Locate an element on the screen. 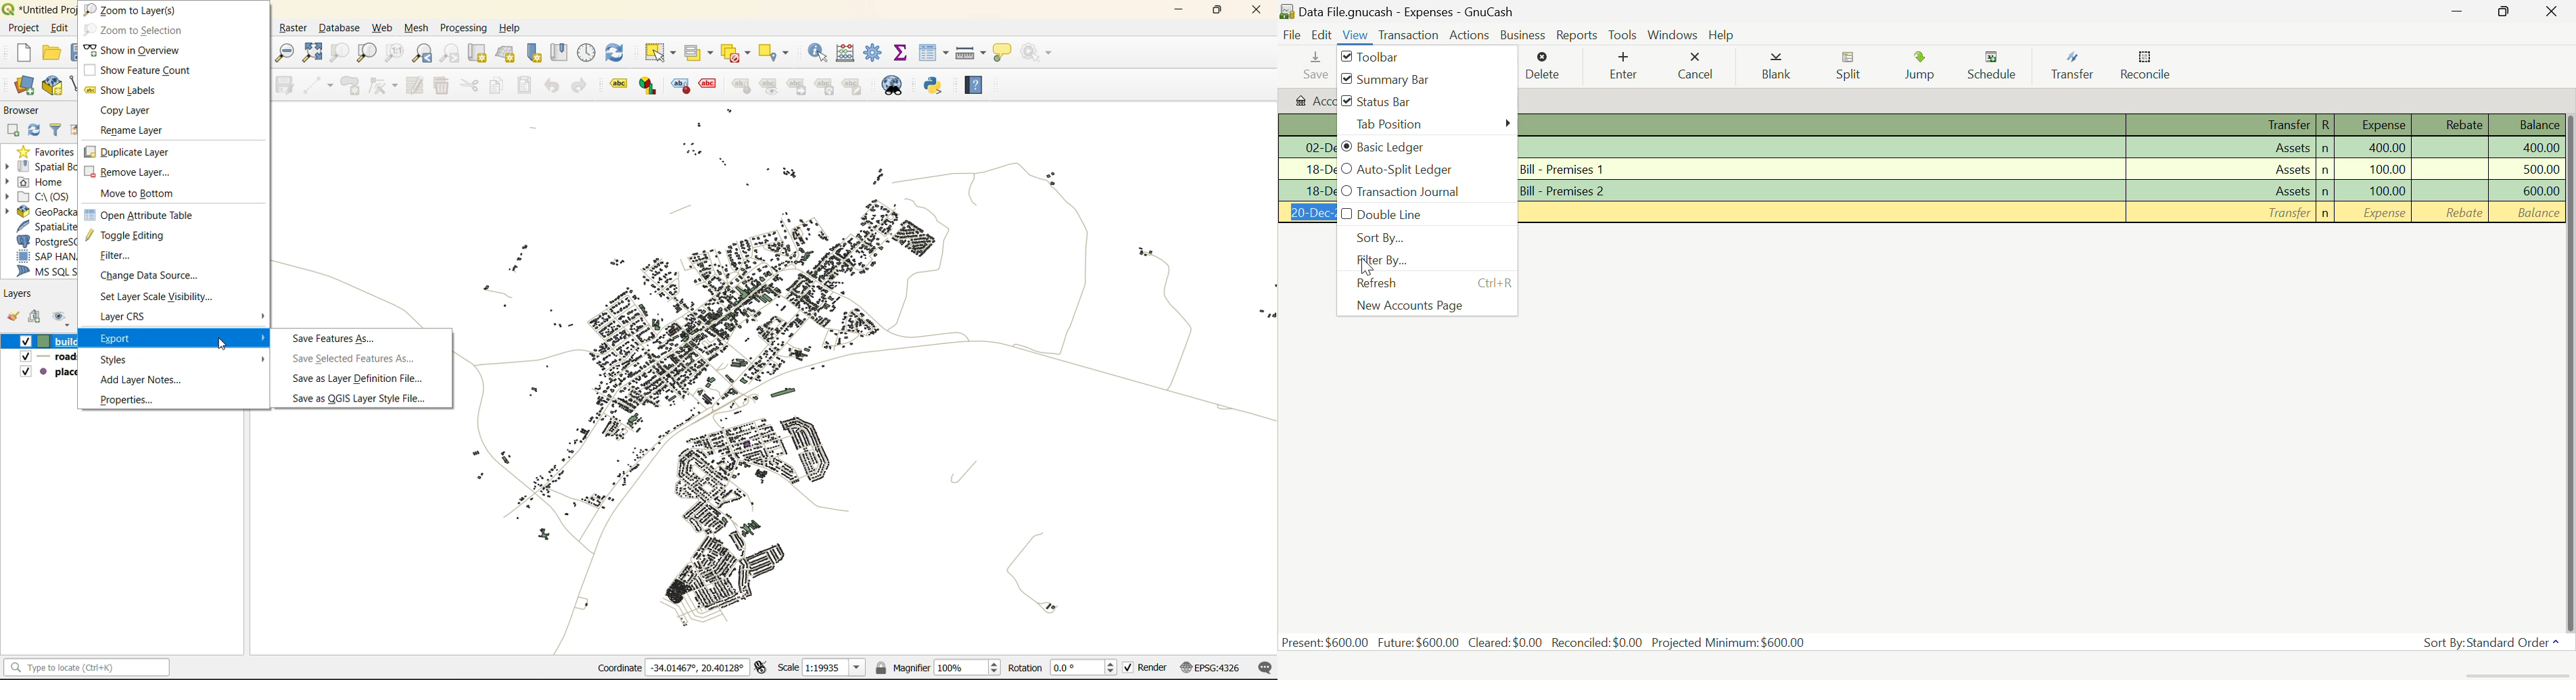 The image size is (2576, 700). Save is located at coordinates (1313, 66).